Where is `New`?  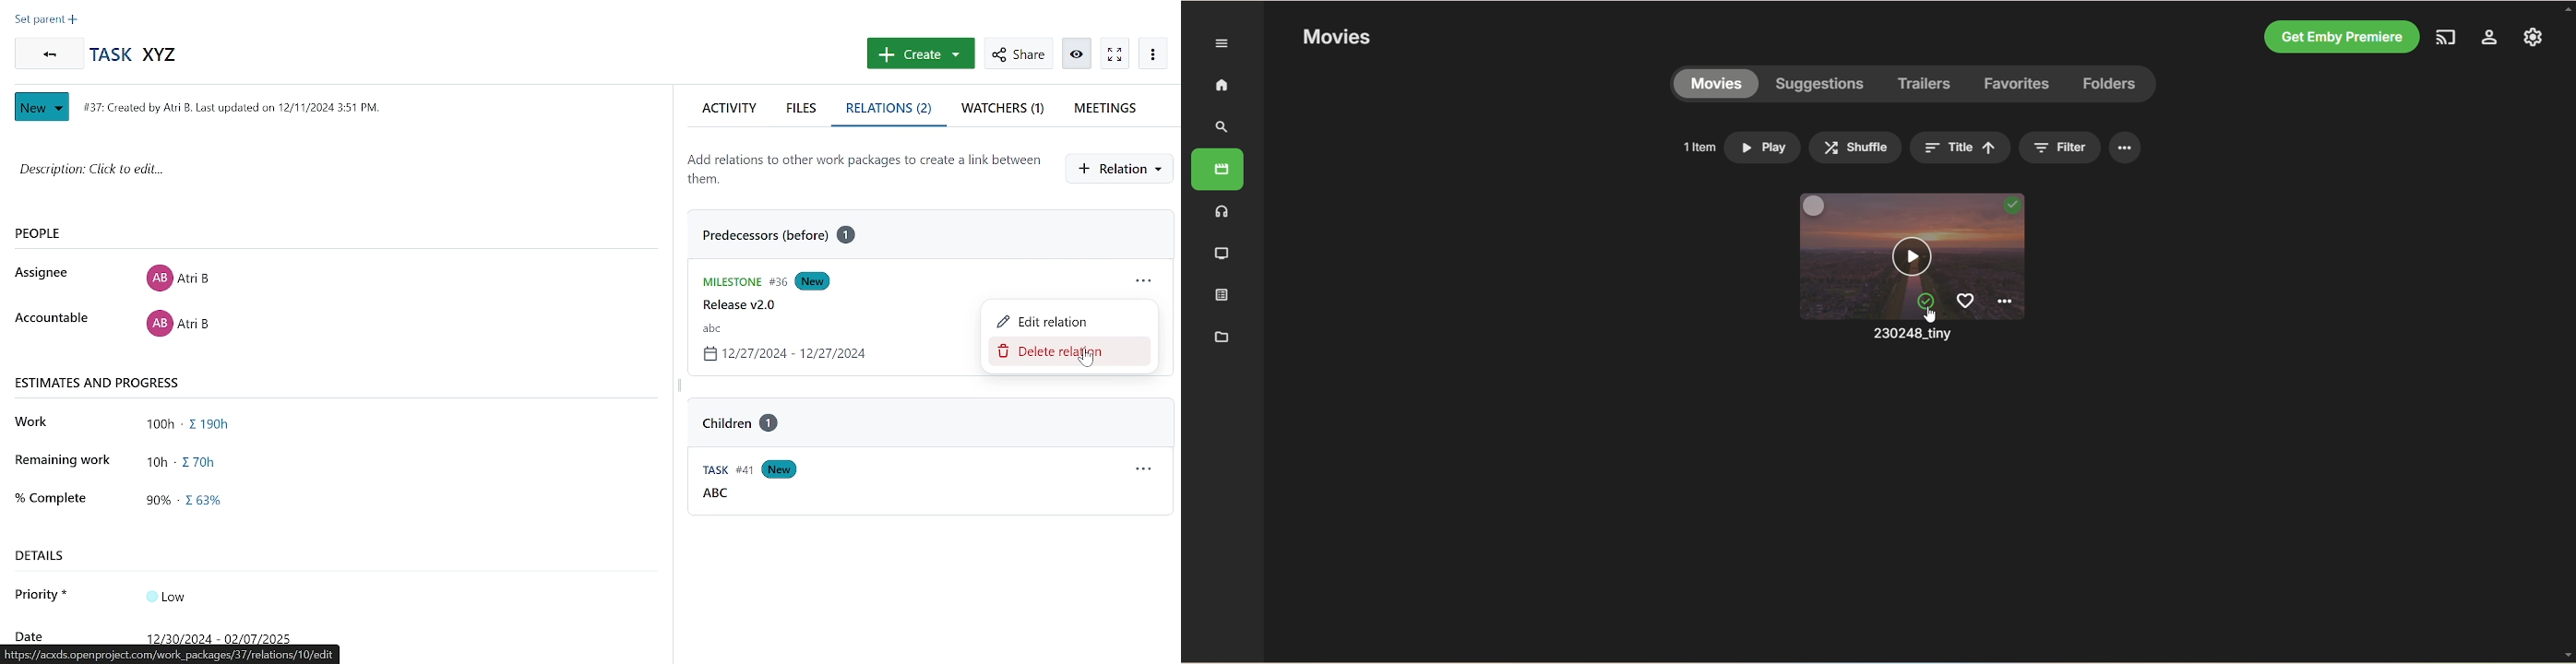 New is located at coordinates (44, 107).